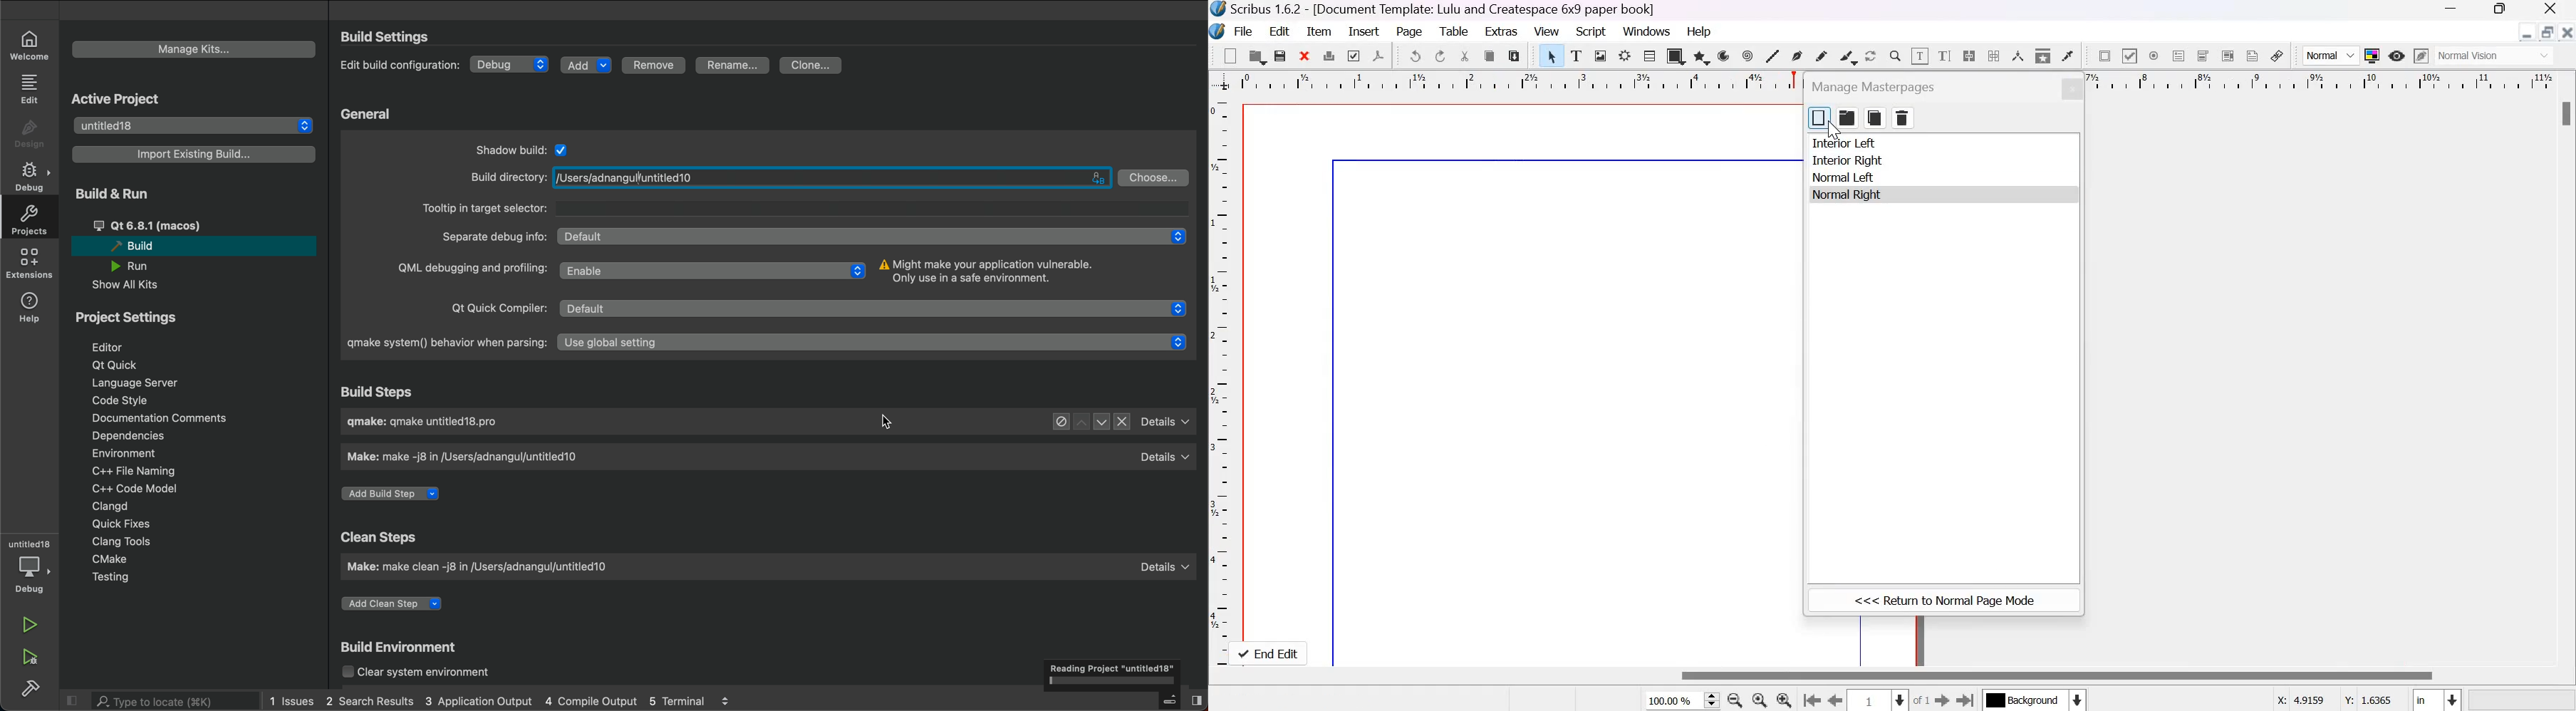  What do you see at coordinates (1733, 700) in the screenshot?
I see `zoom out` at bounding box center [1733, 700].